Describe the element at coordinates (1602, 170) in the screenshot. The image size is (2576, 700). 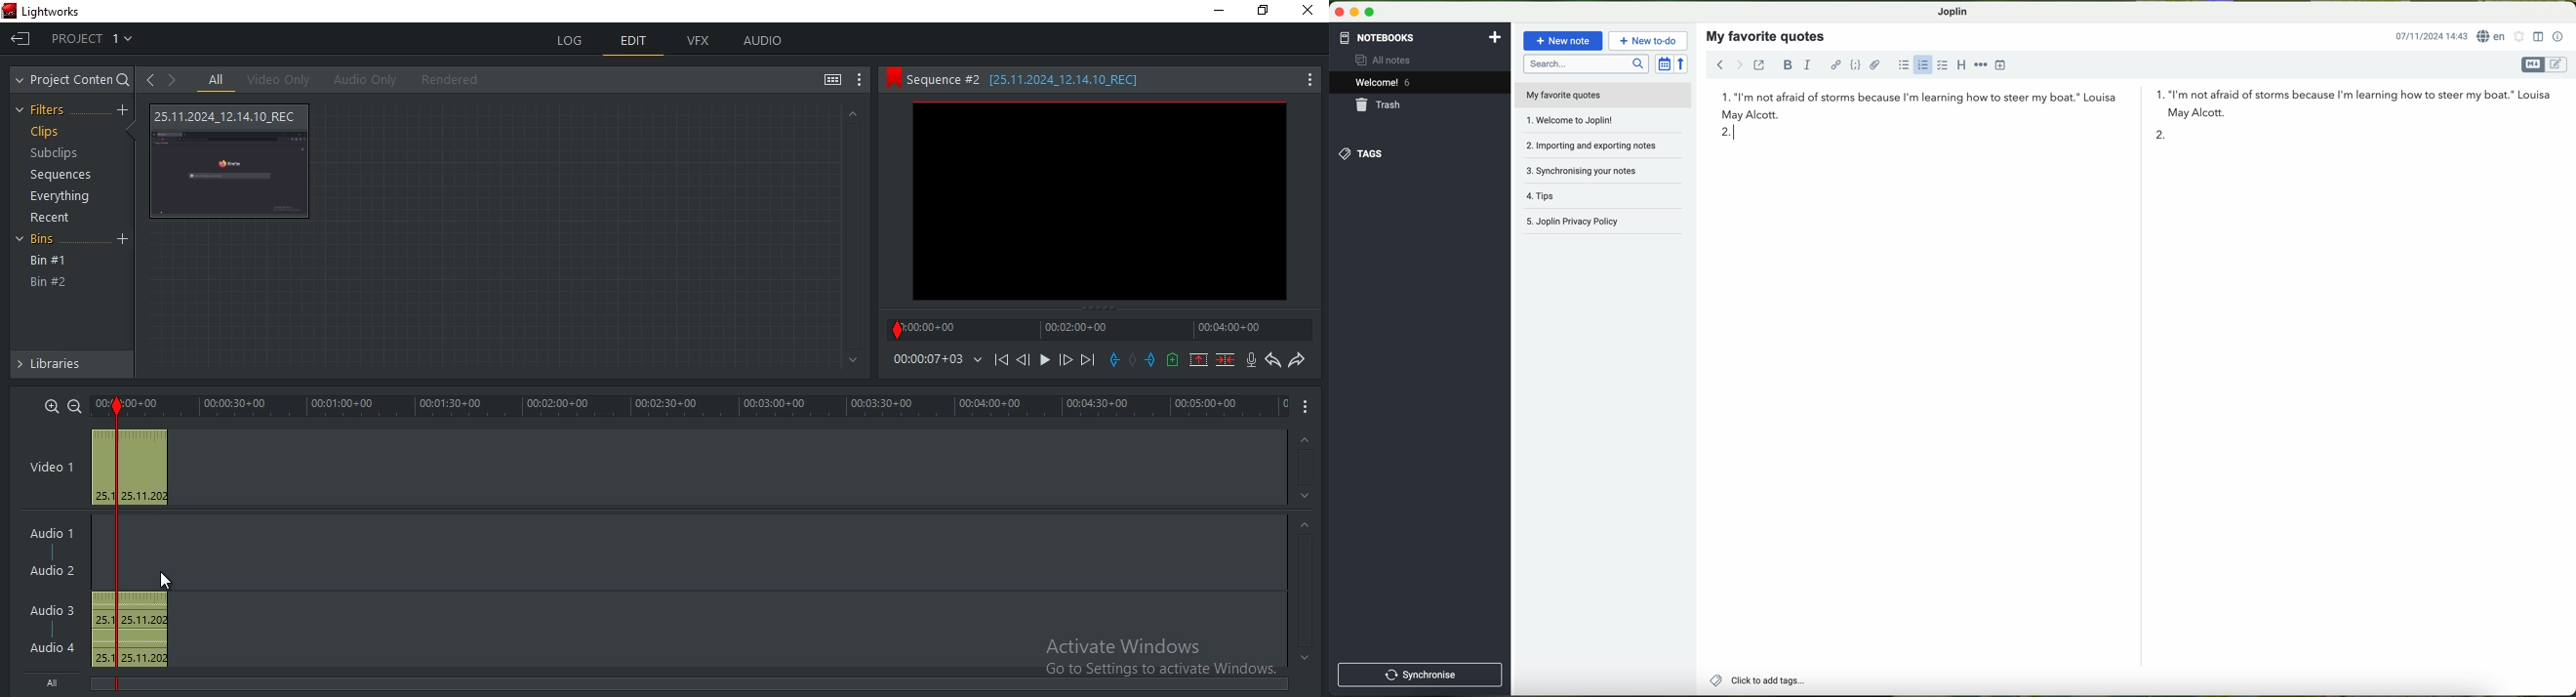
I see `synchronising your notes` at that location.